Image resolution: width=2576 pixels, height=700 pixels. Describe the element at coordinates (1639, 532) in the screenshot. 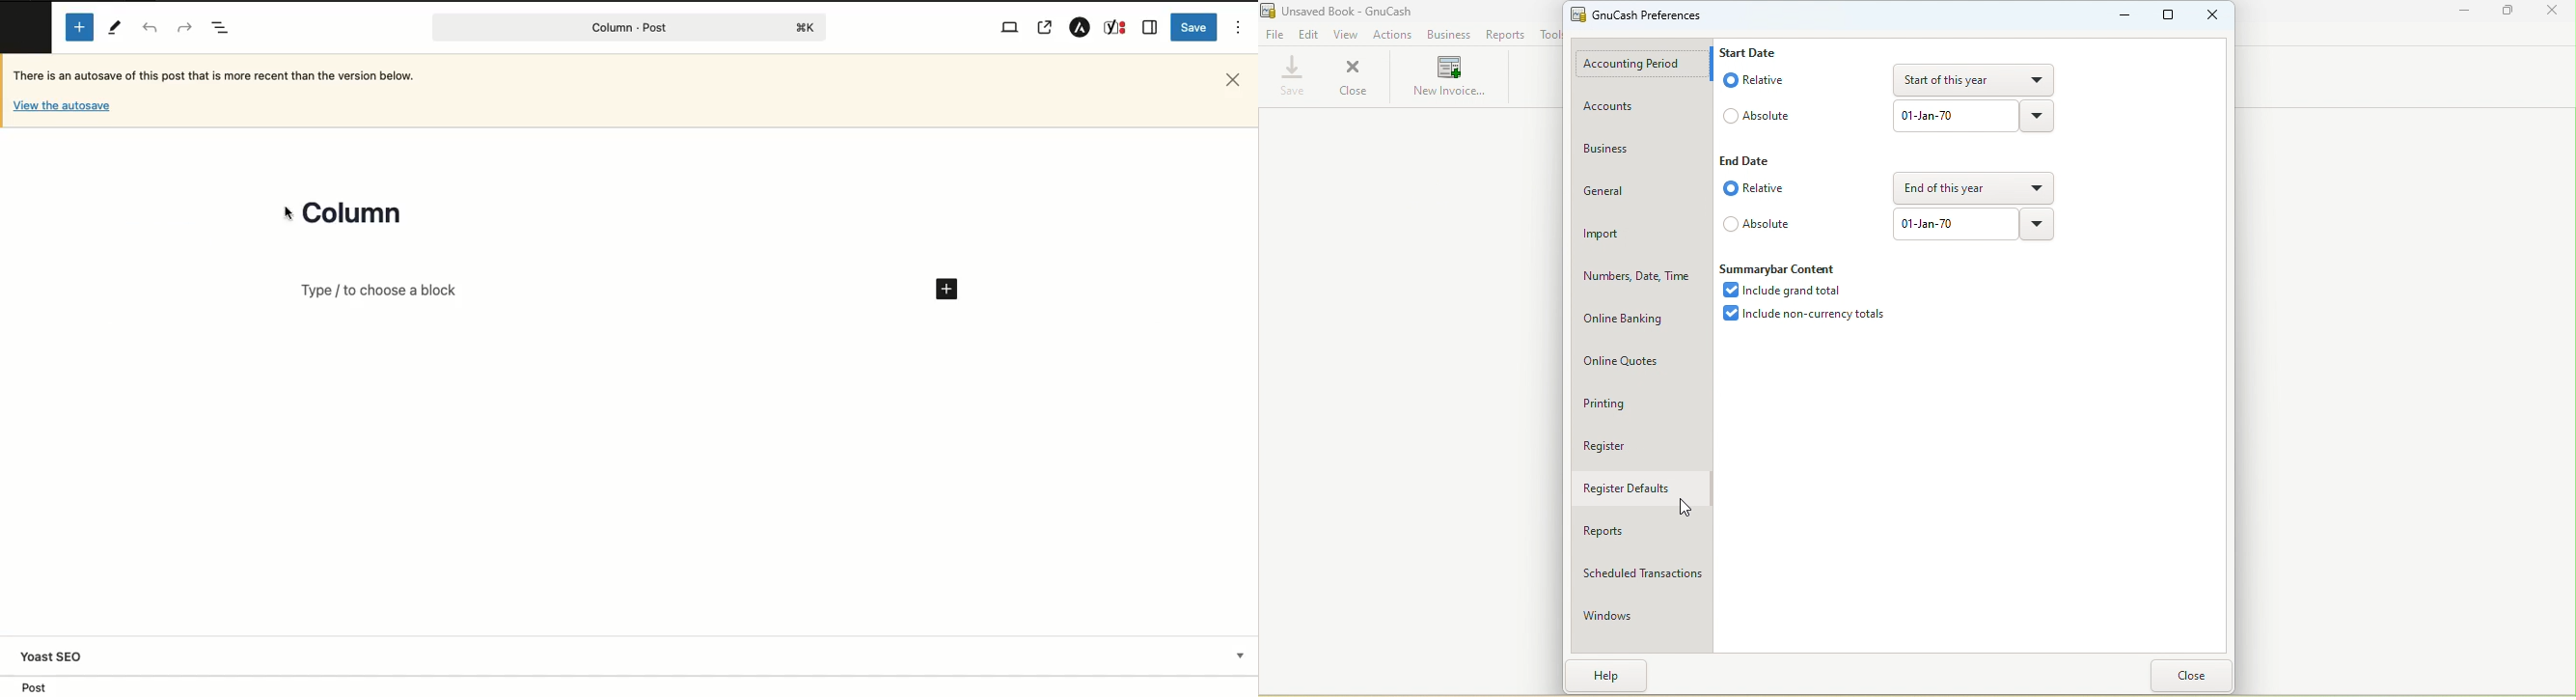

I see `Reports` at that location.